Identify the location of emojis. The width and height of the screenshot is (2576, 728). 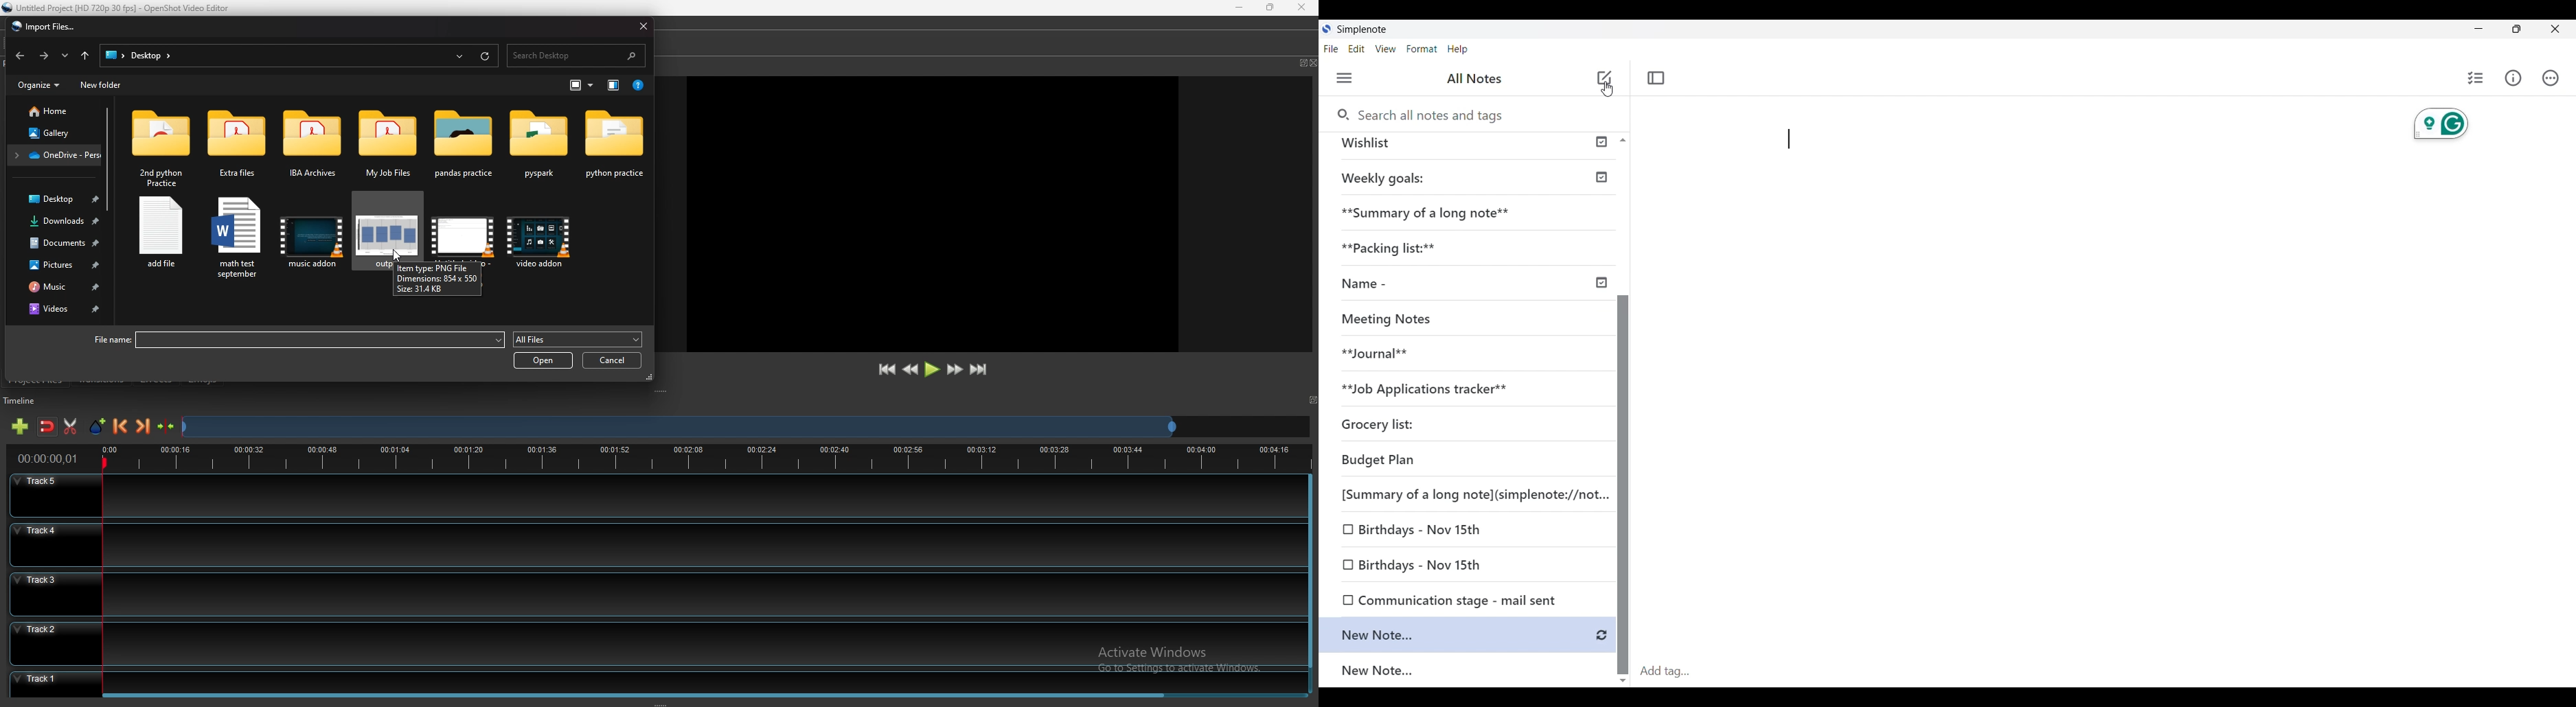
(203, 378).